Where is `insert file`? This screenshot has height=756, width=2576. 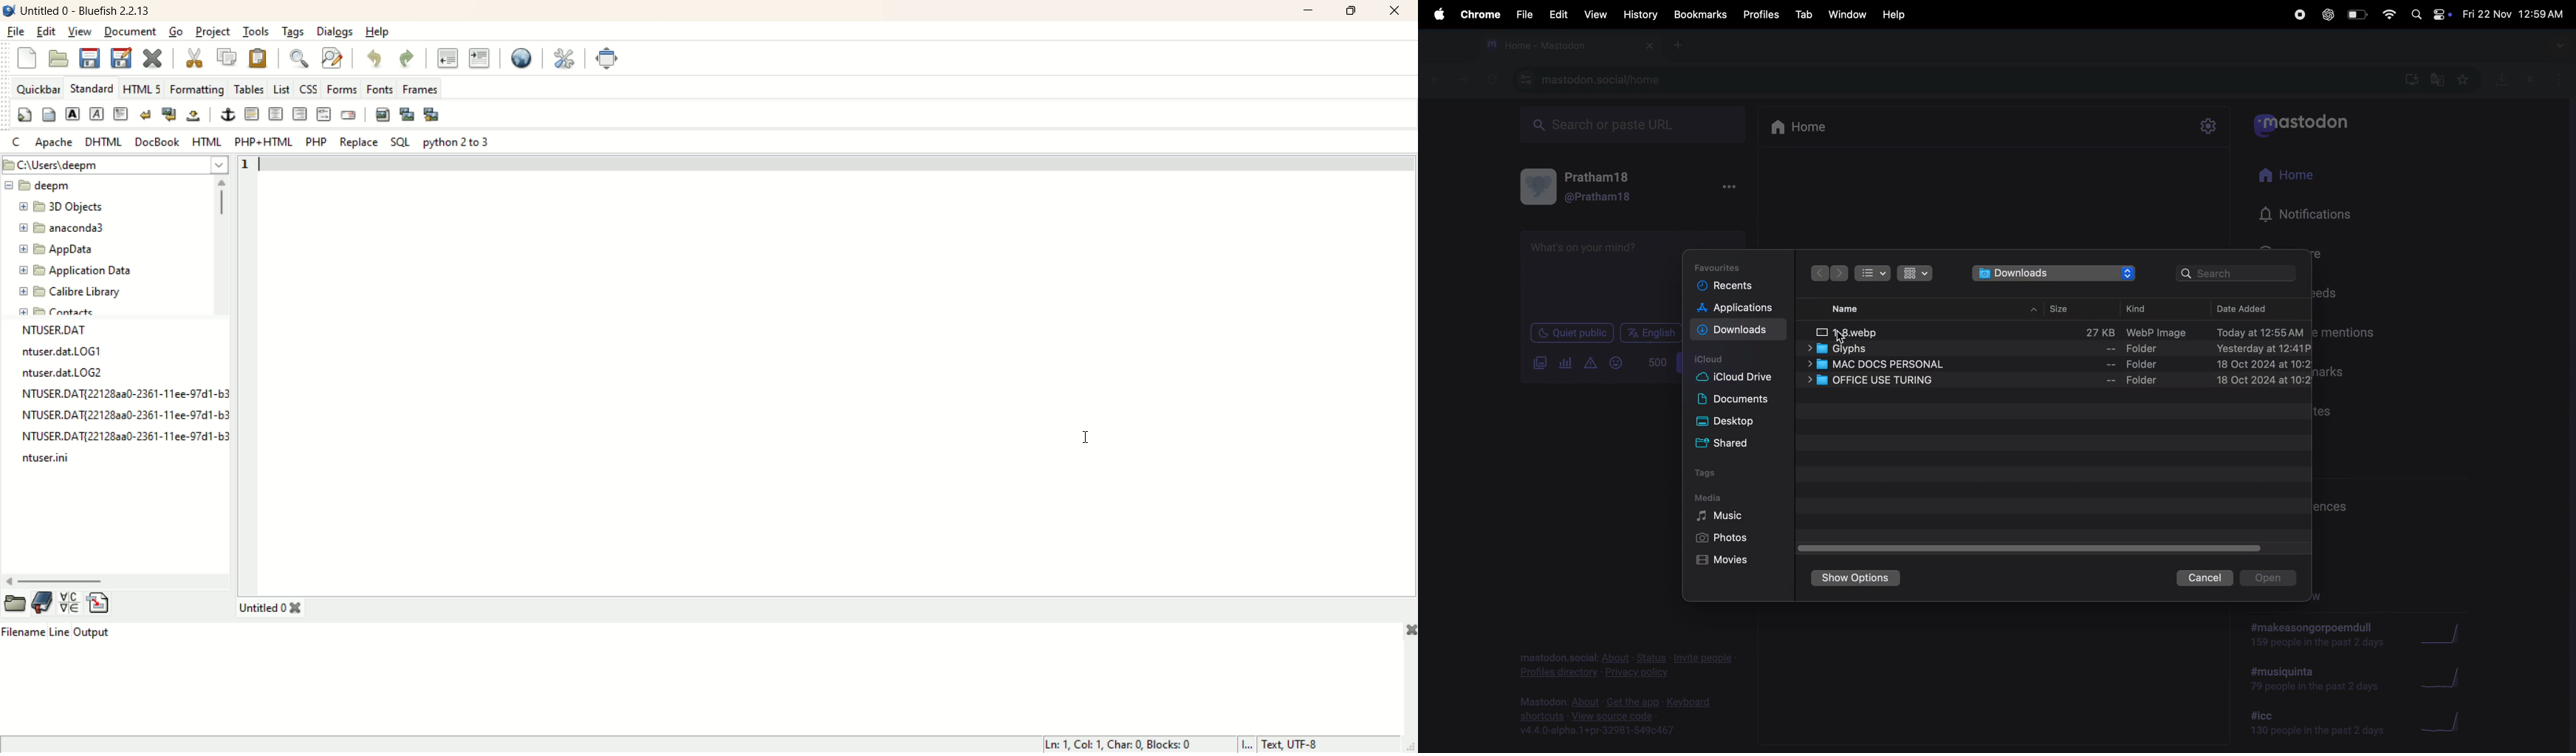 insert file is located at coordinates (100, 602).